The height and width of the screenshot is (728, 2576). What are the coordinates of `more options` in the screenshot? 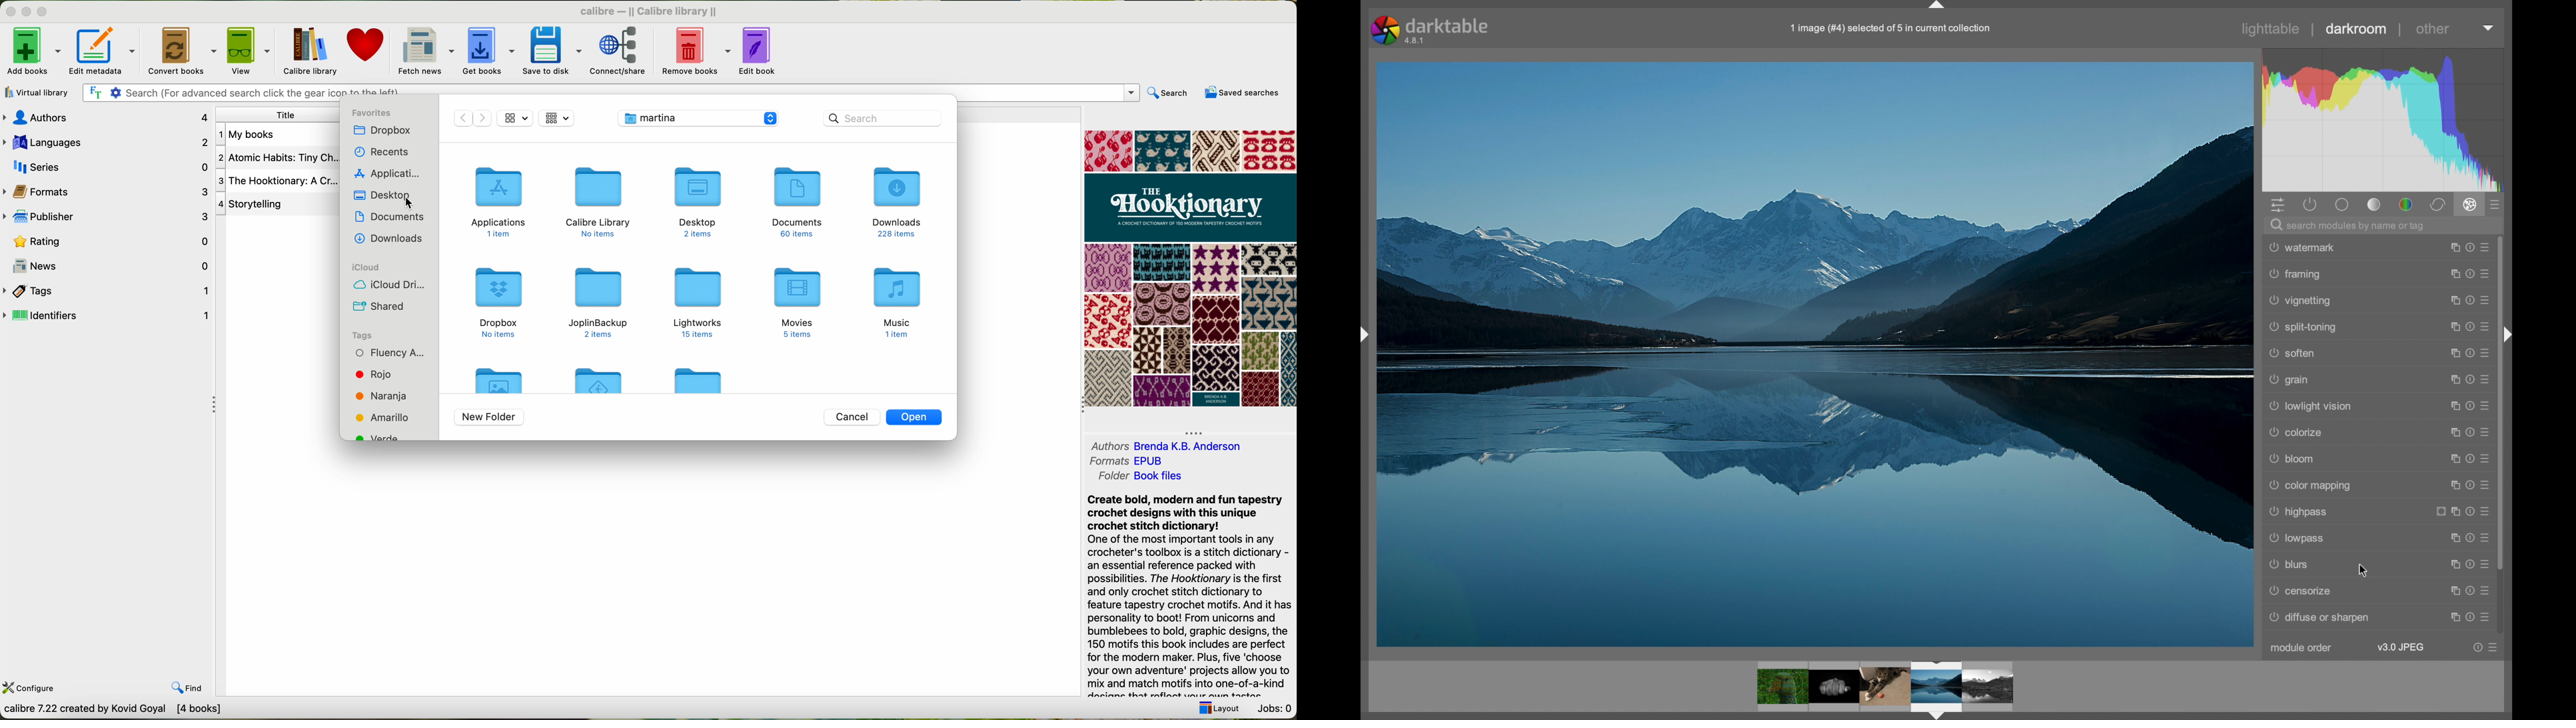 It's located at (2485, 564).